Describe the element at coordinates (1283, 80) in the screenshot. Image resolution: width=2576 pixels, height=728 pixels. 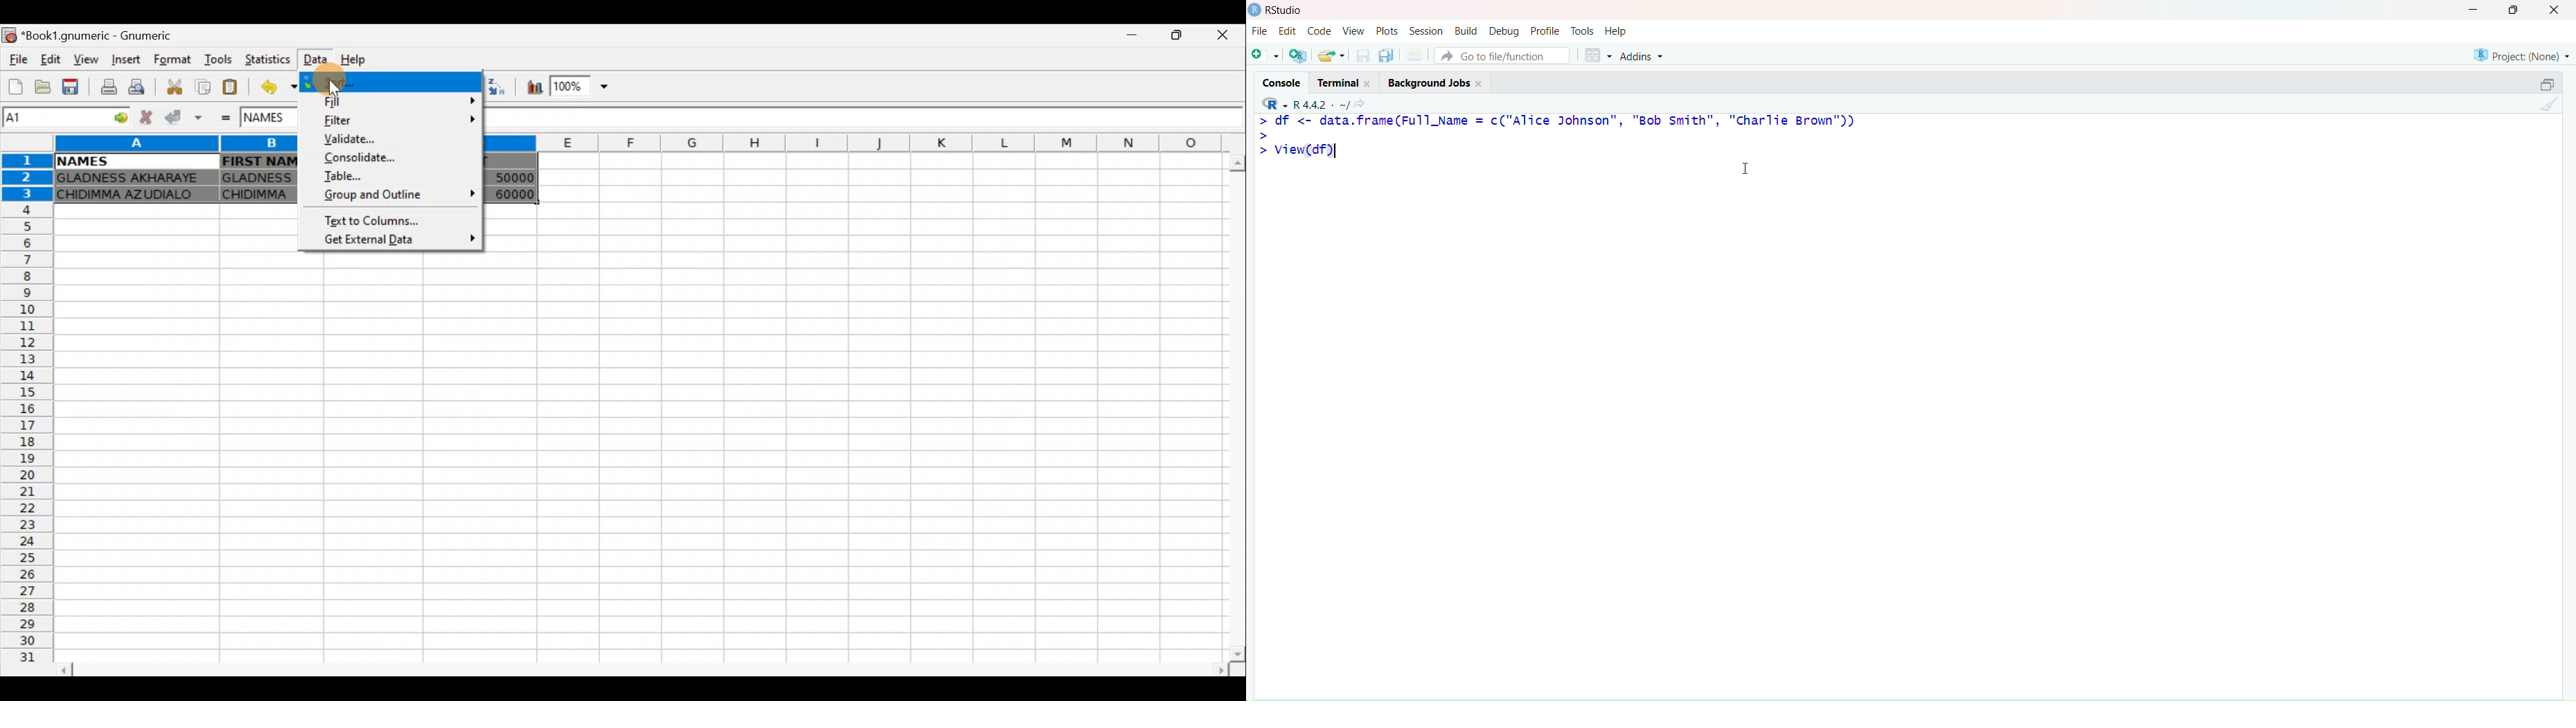
I see `Console` at that location.